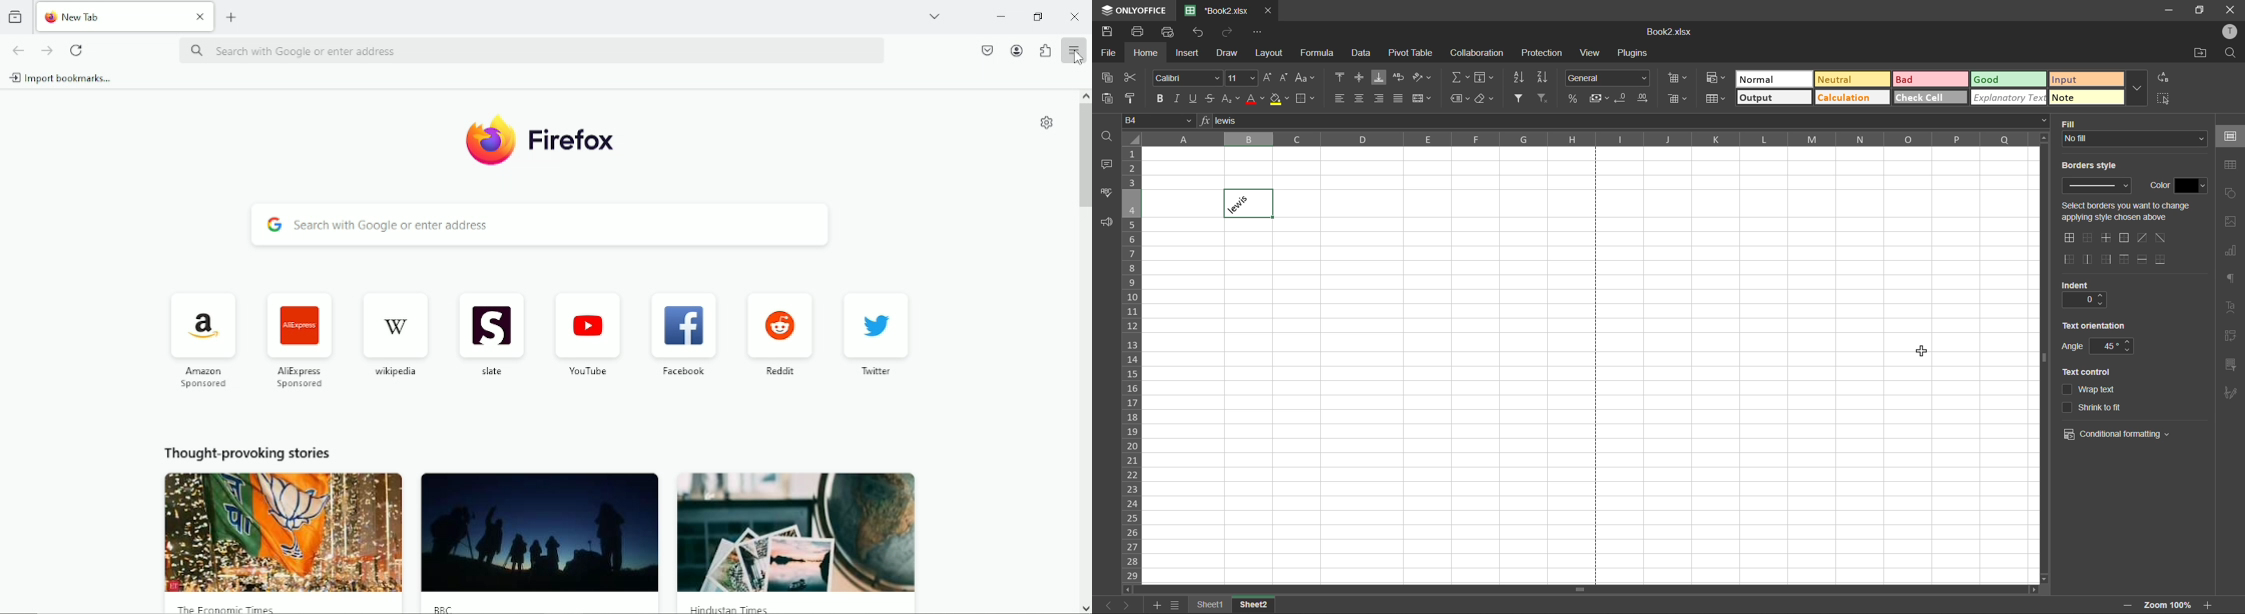 The height and width of the screenshot is (616, 2268). I want to click on text orientation , so click(2096, 325).